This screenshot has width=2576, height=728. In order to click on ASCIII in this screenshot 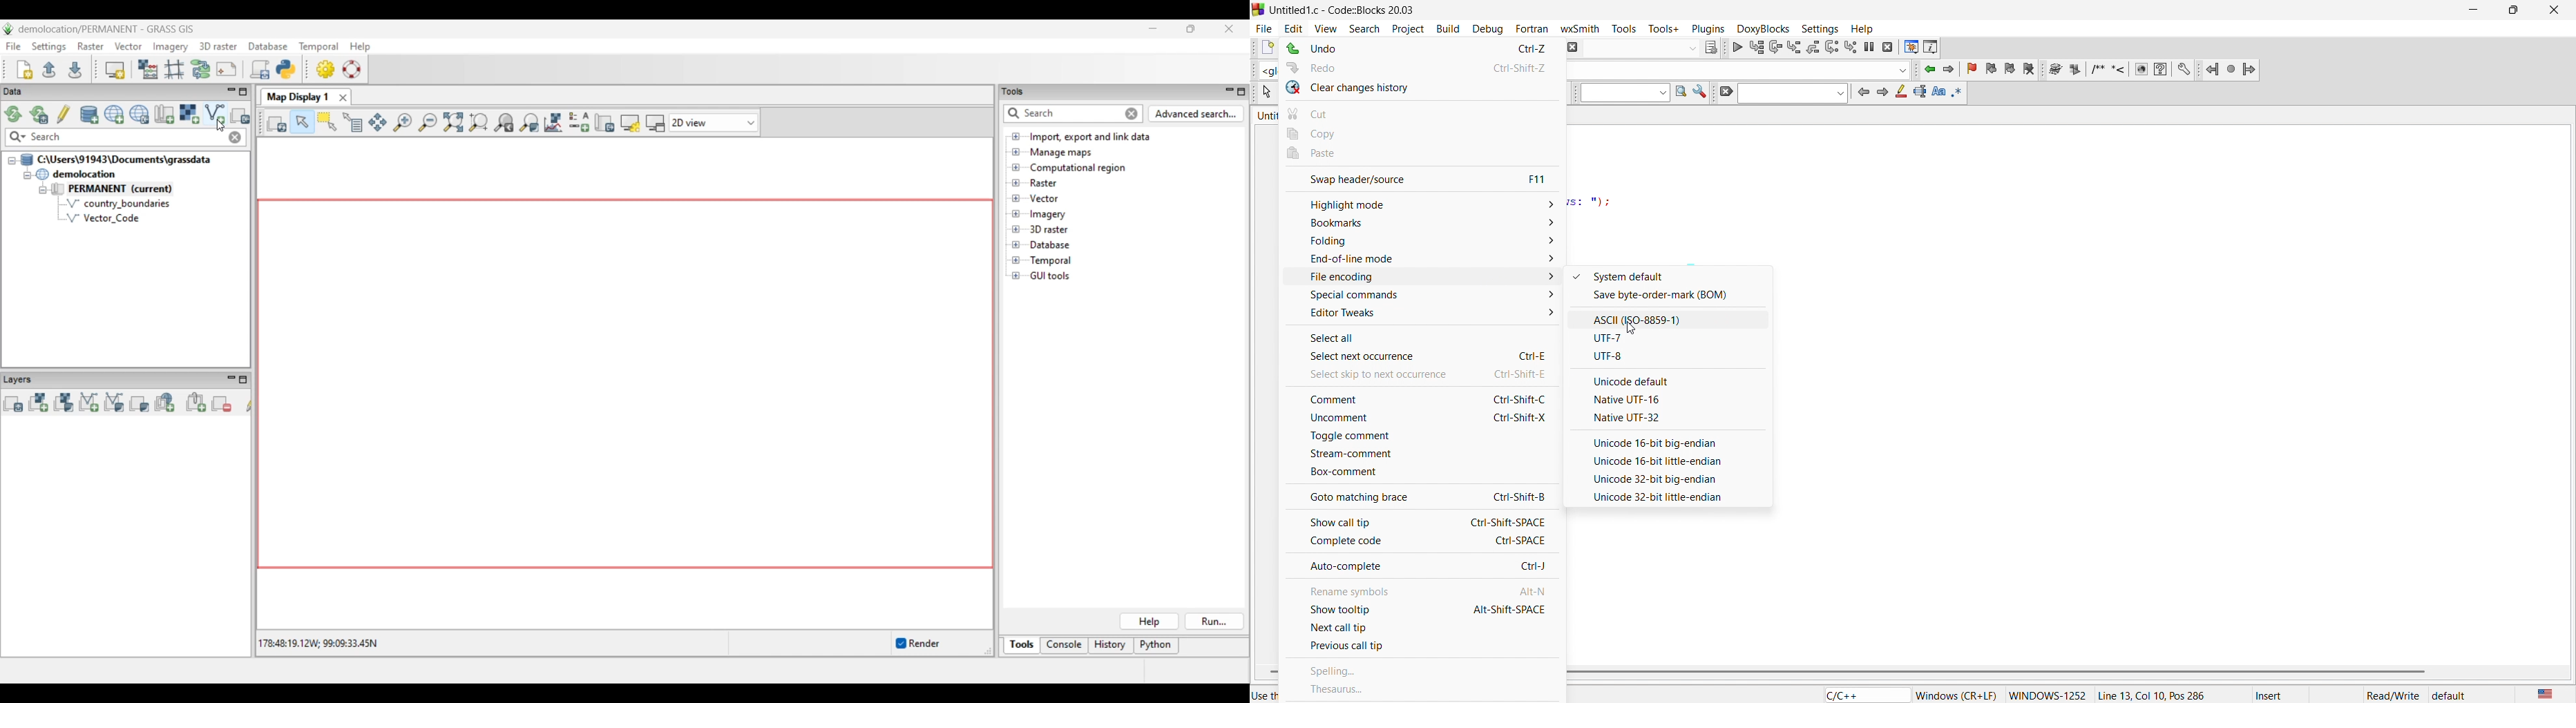, I will do `click(1670, 318)`.